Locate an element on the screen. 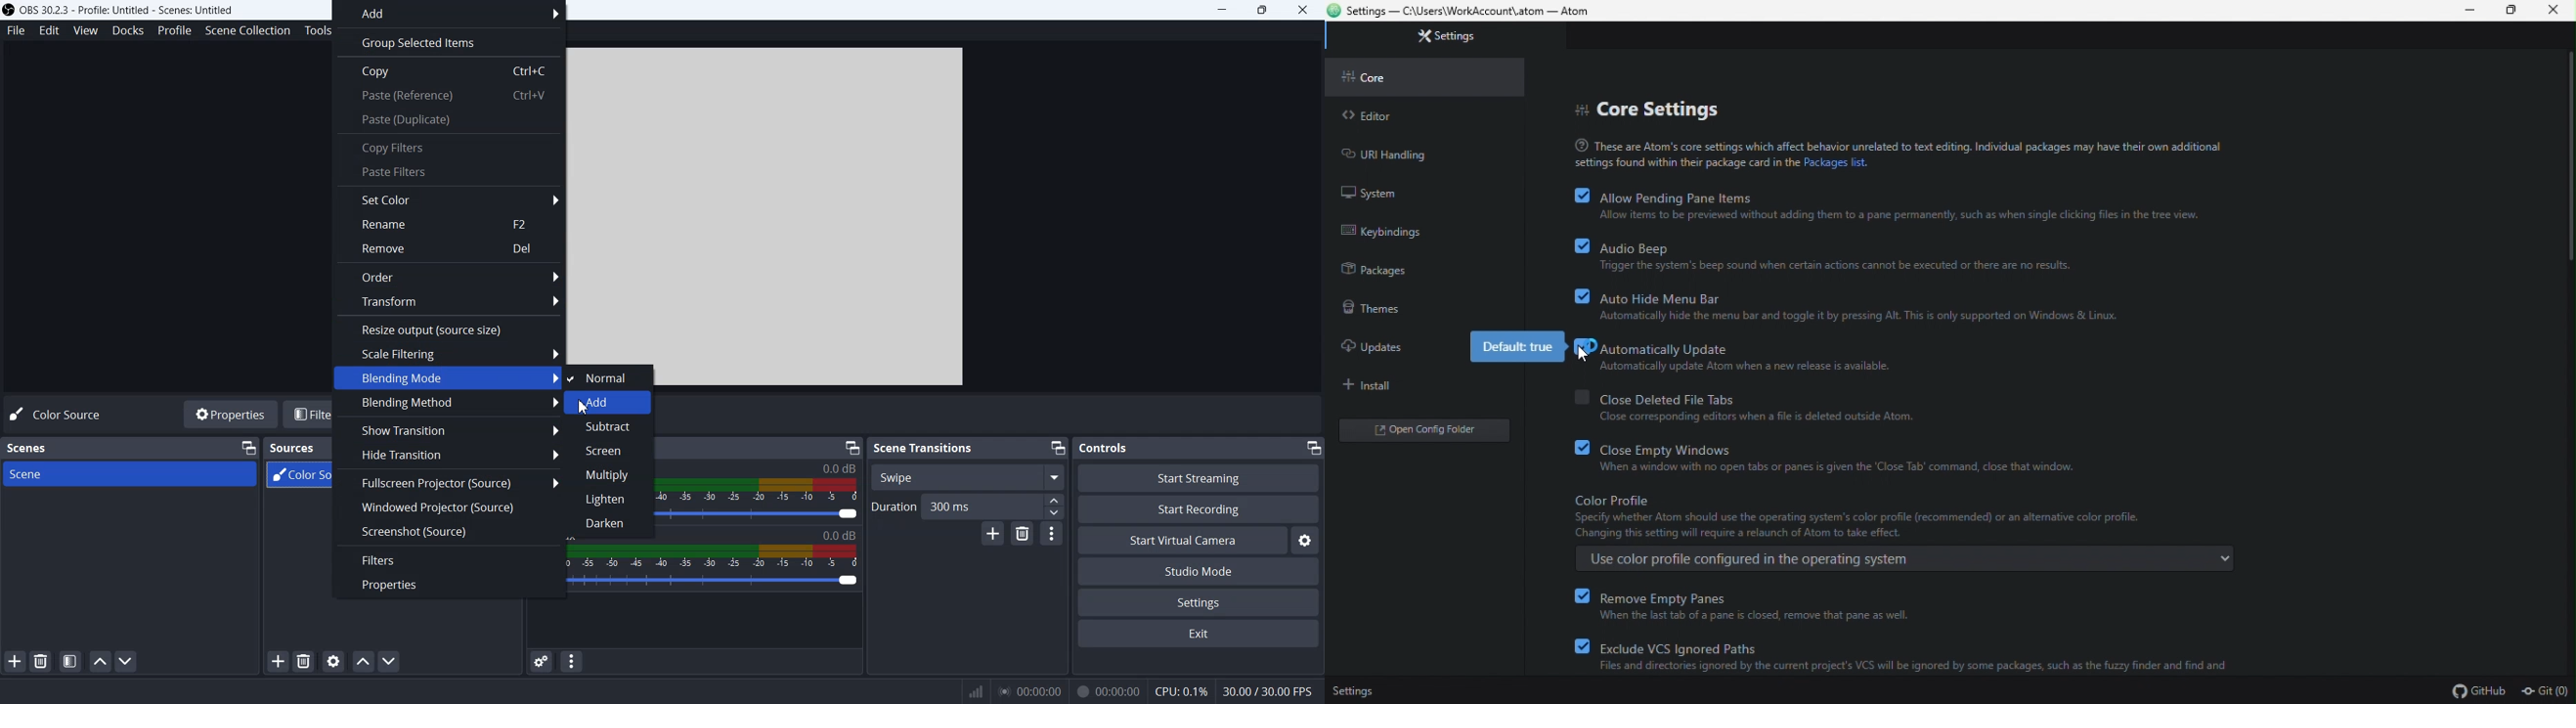  Darken is located at coordinates (616, 524).